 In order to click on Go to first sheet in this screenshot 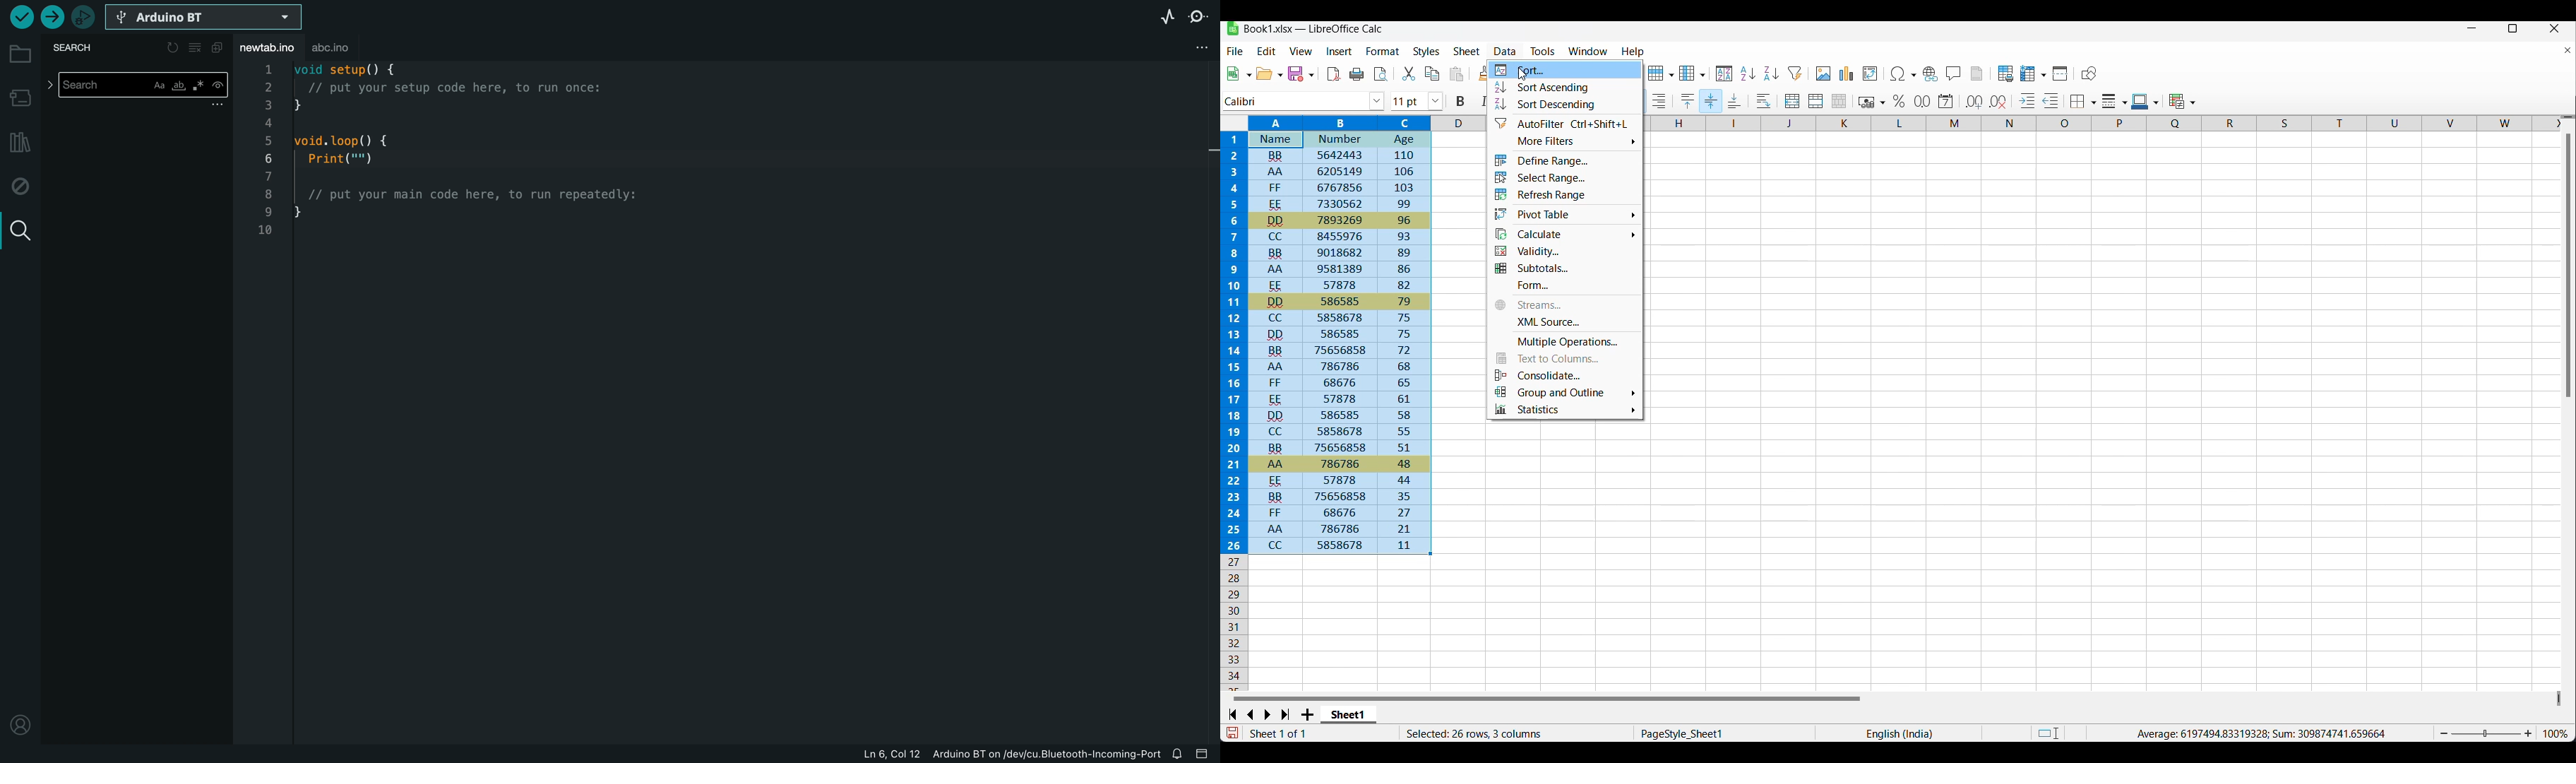, I will do `click(1232, 714)`.